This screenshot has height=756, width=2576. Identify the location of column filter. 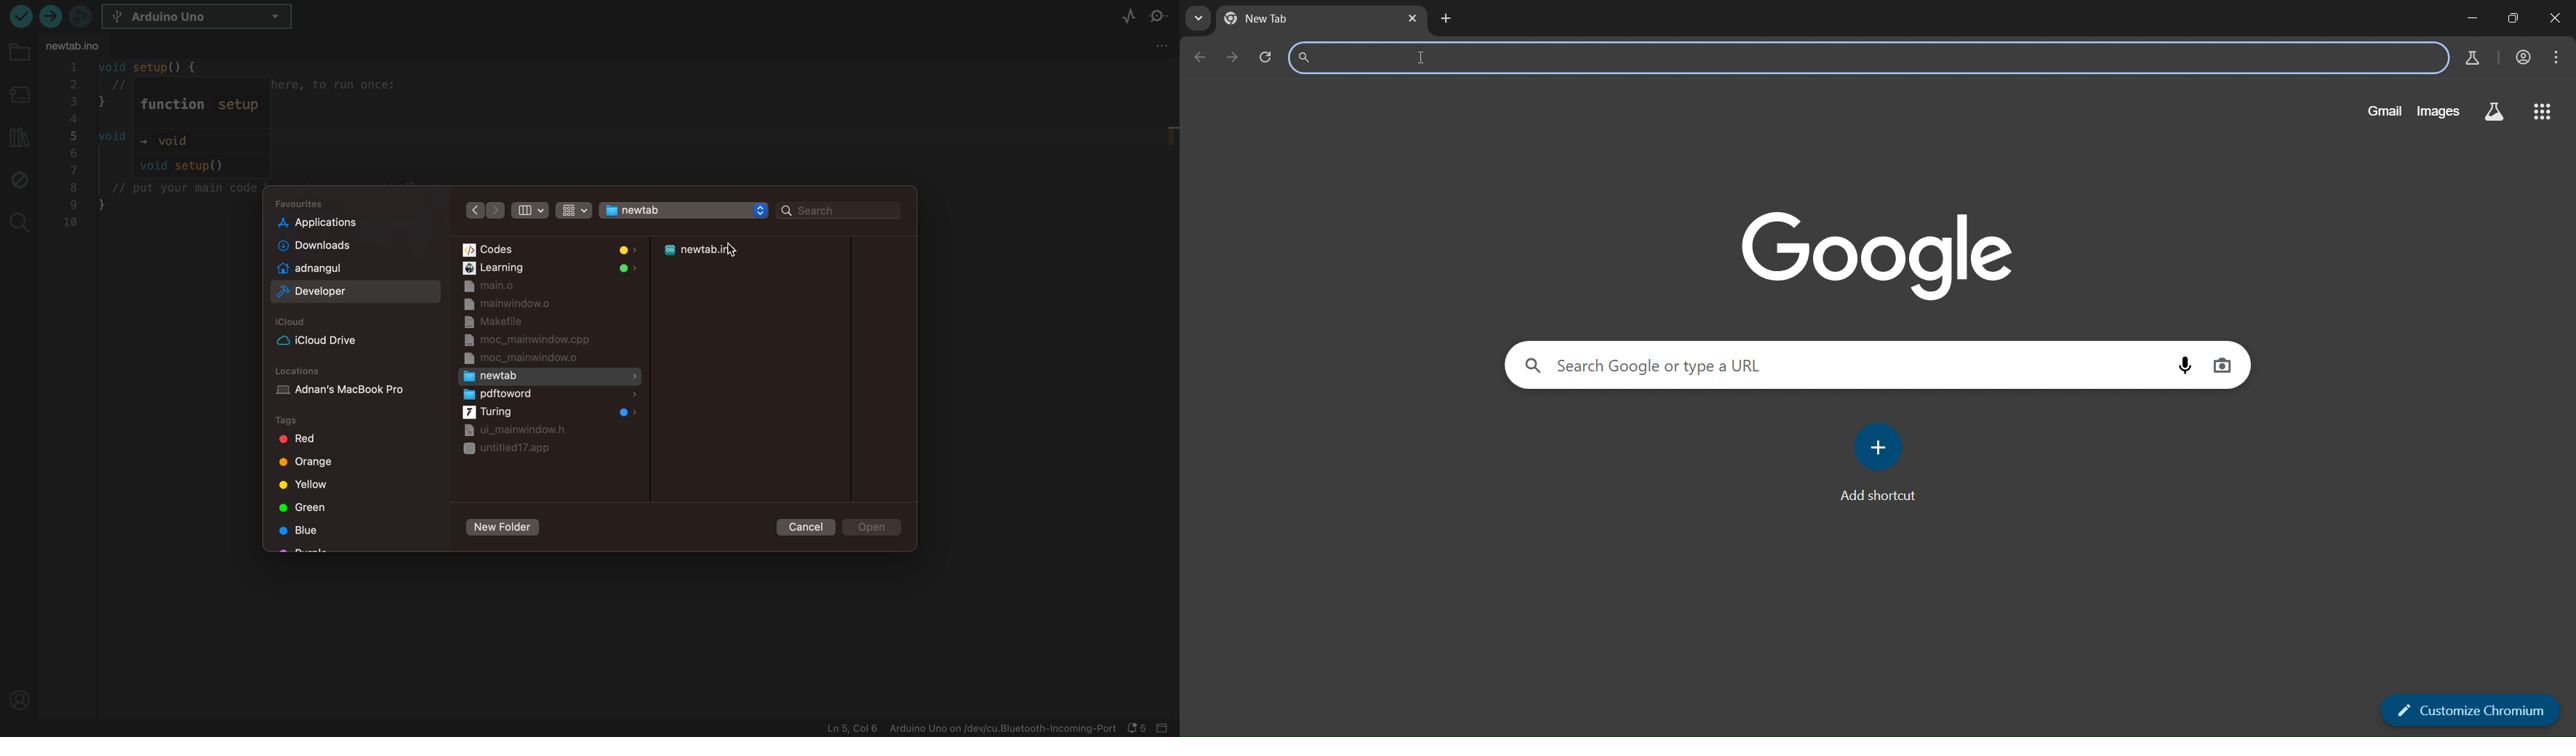
(529, 210).